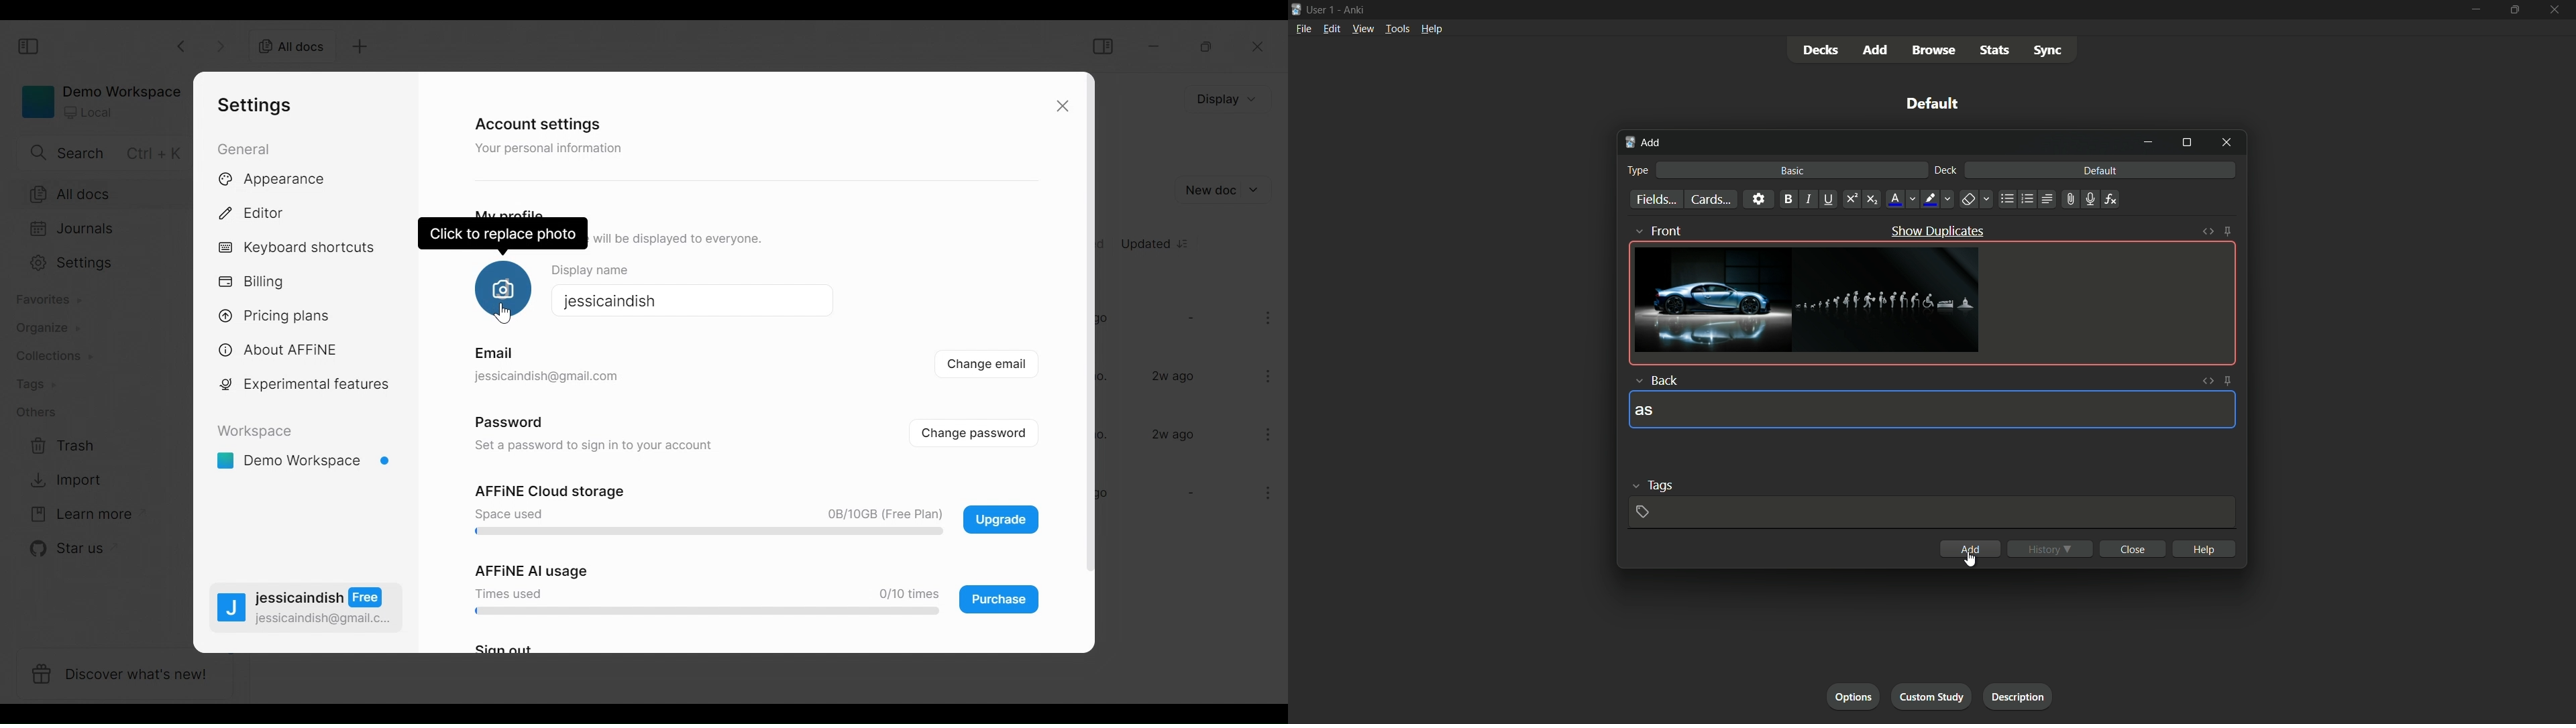  I want to click on remove formatting, so click(1976, 198).